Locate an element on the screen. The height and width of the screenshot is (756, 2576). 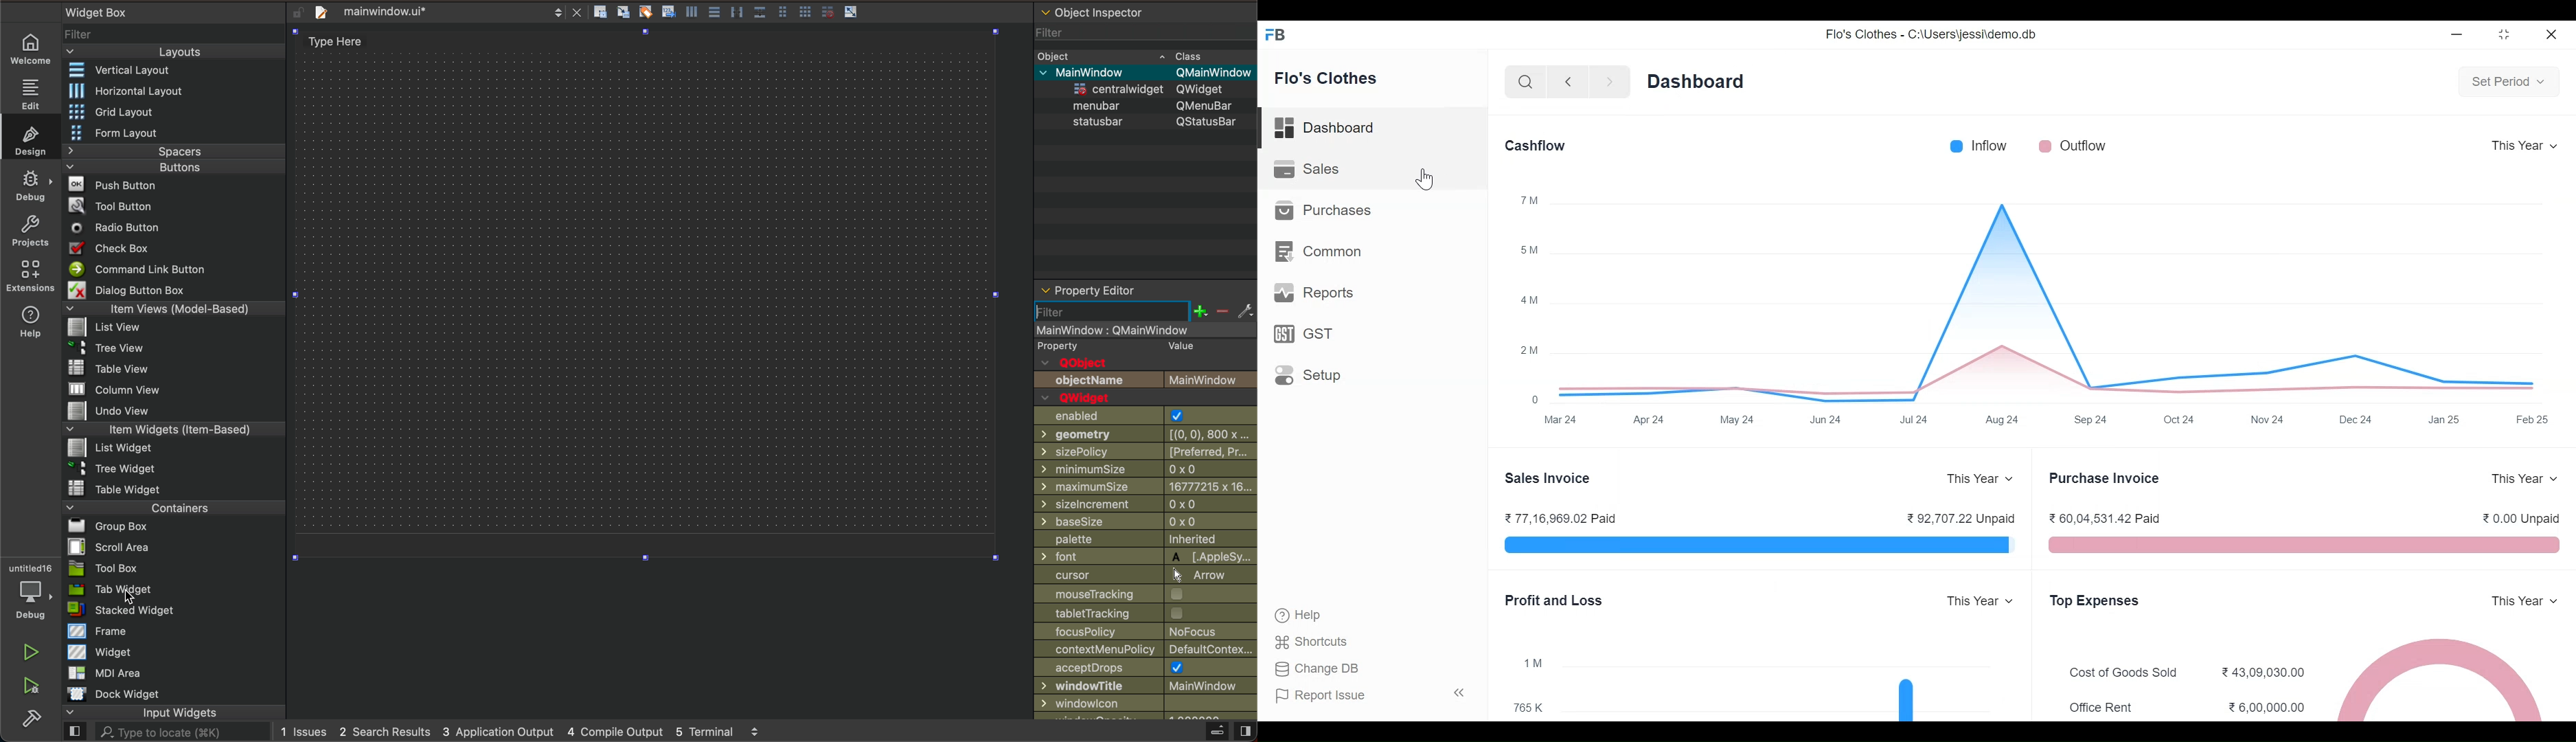
Expand is located at coordinates (2555, 479).